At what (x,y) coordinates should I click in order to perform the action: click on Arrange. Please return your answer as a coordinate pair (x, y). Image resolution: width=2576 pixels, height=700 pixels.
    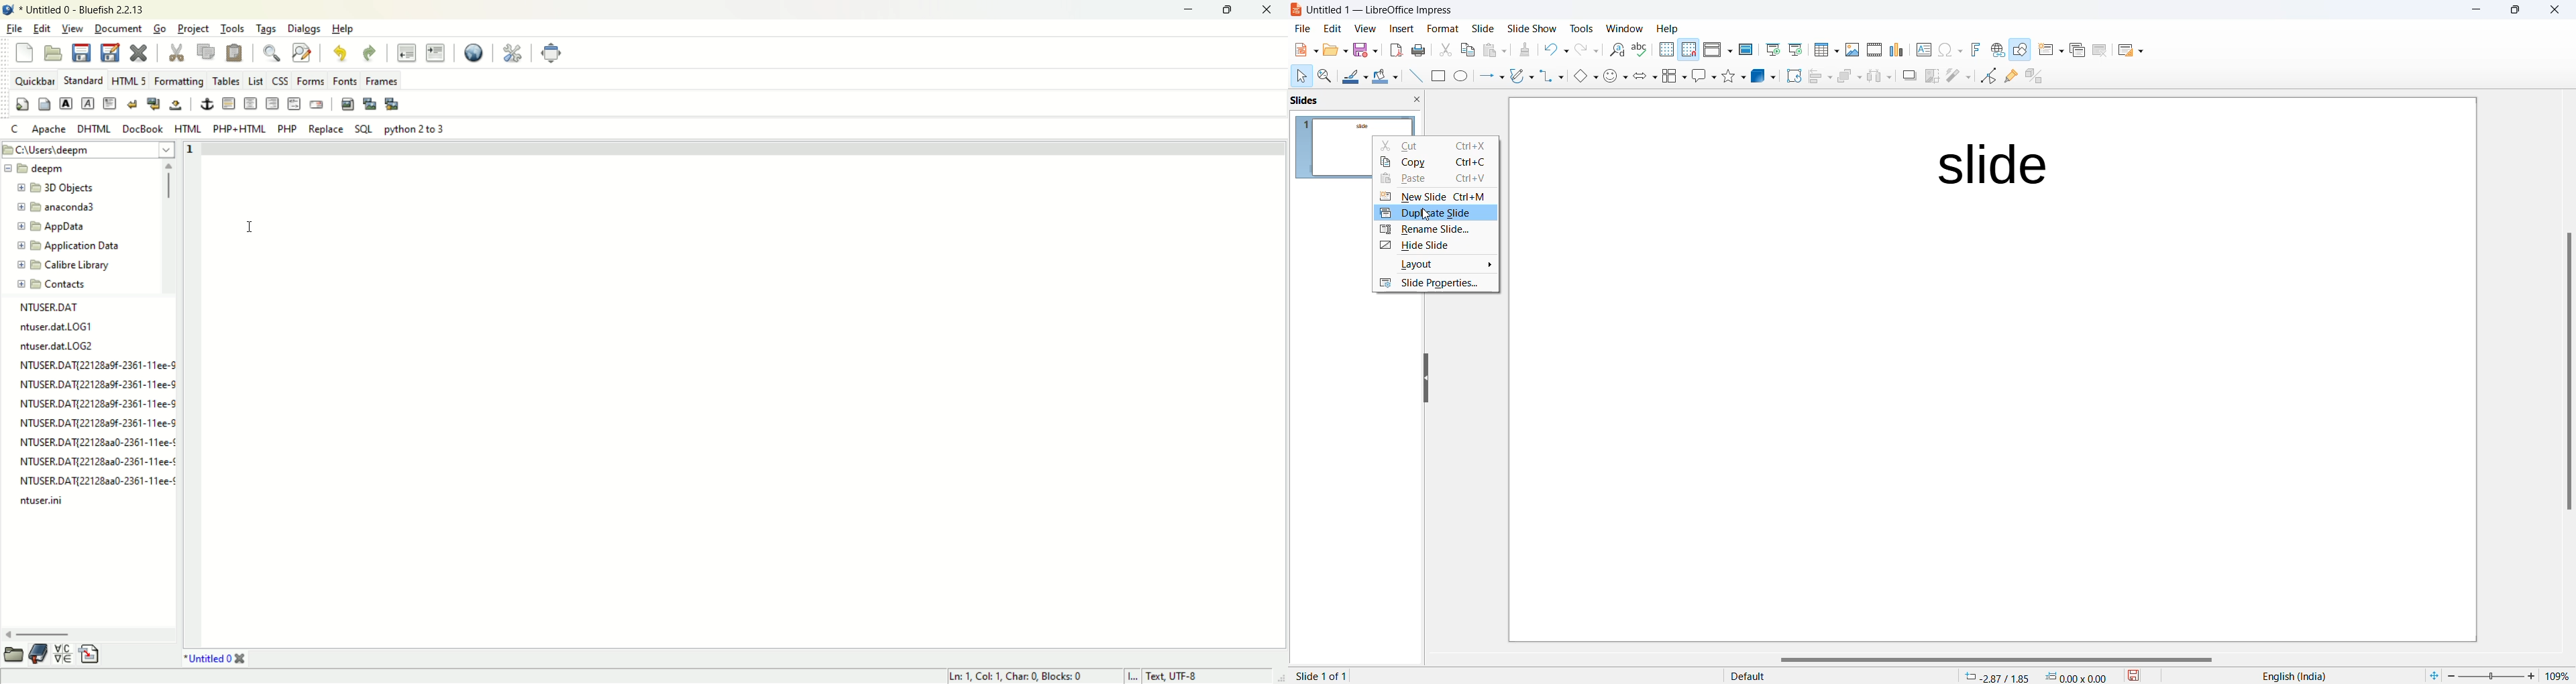
    Looking at the image, I should click on (1846, 78).